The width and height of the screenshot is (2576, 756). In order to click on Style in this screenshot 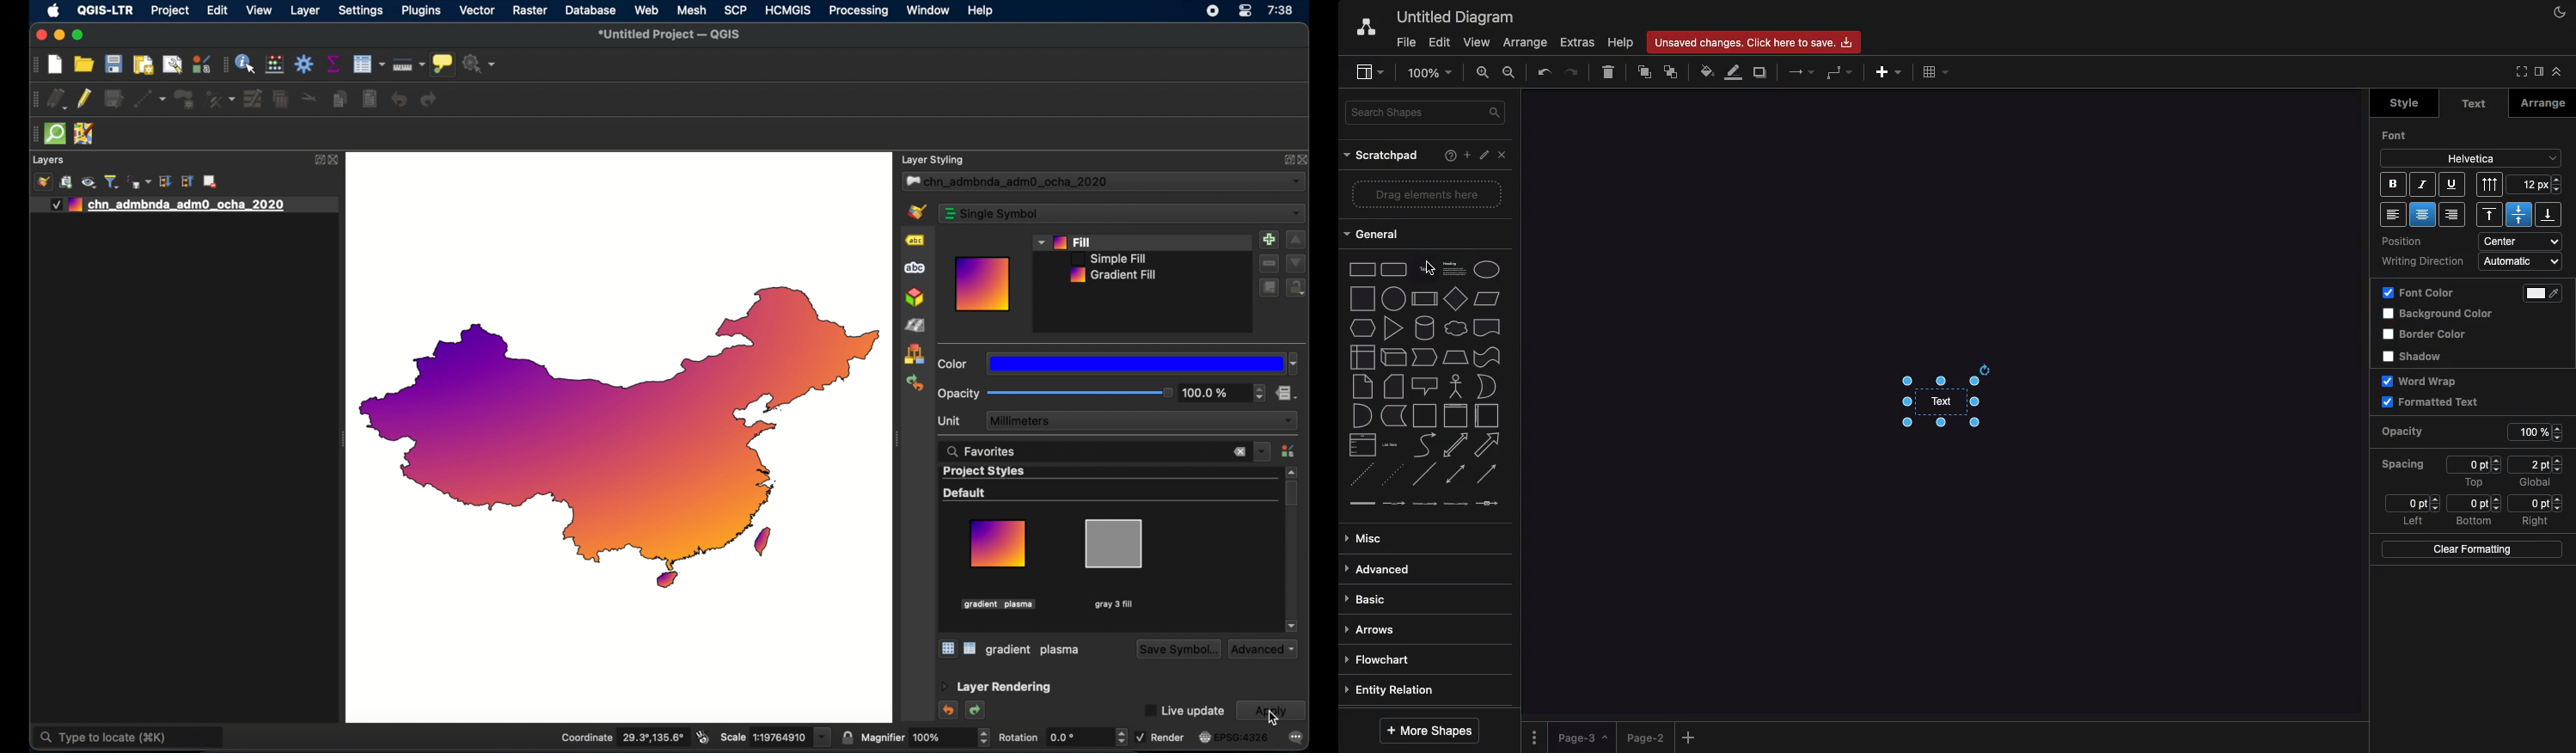, I will do `click(2402, 103)`.